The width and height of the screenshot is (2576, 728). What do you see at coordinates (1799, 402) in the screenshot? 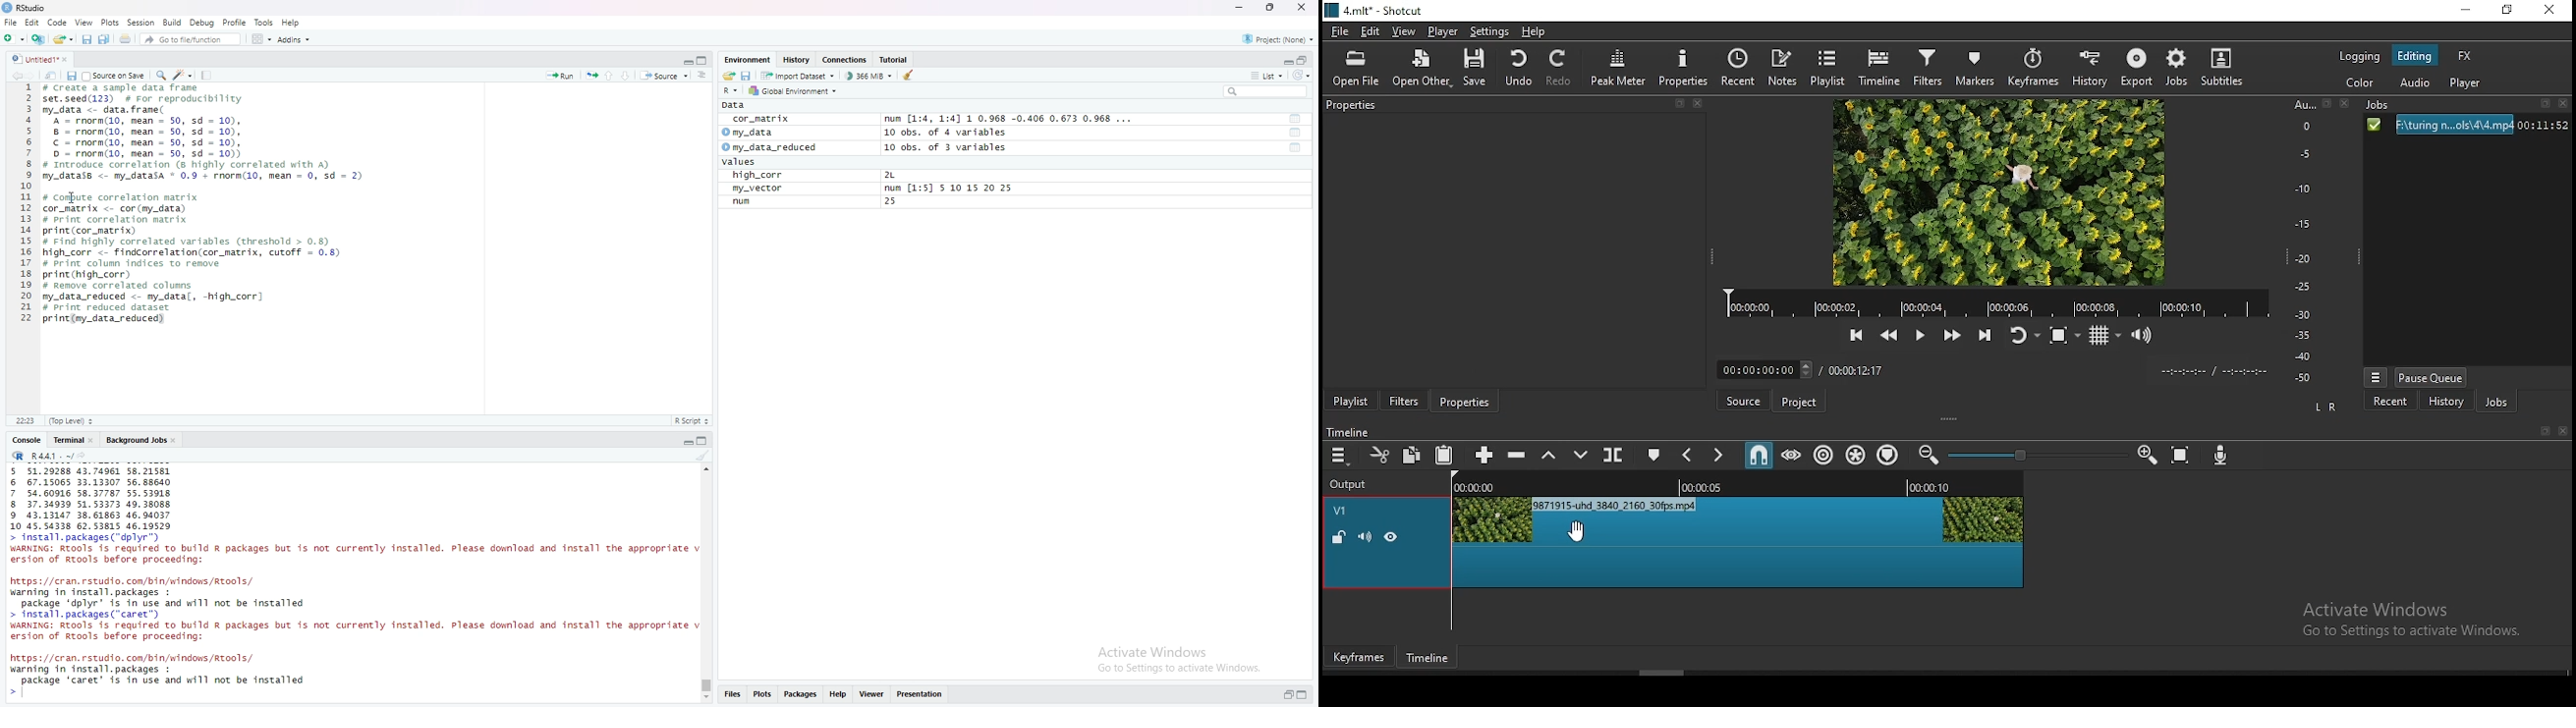
I see `project` at bounding box center [1799, 402].